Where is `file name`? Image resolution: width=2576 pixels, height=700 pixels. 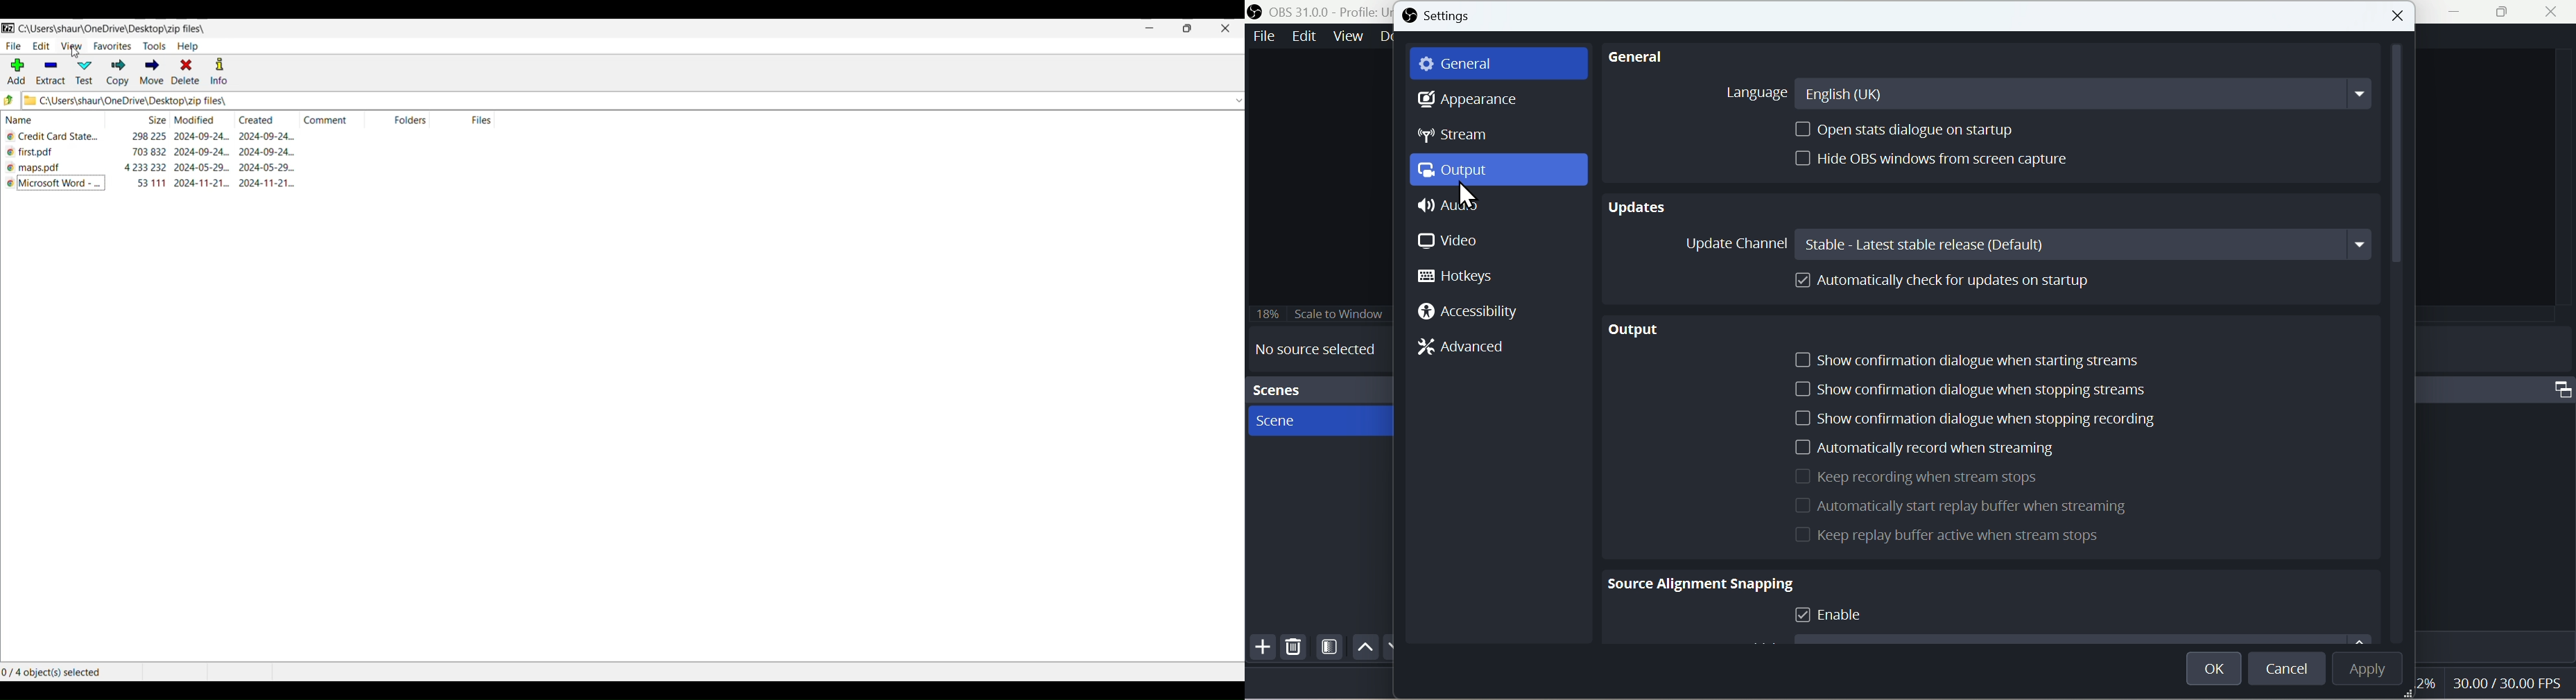 file name is located at coordinates (63, 136).